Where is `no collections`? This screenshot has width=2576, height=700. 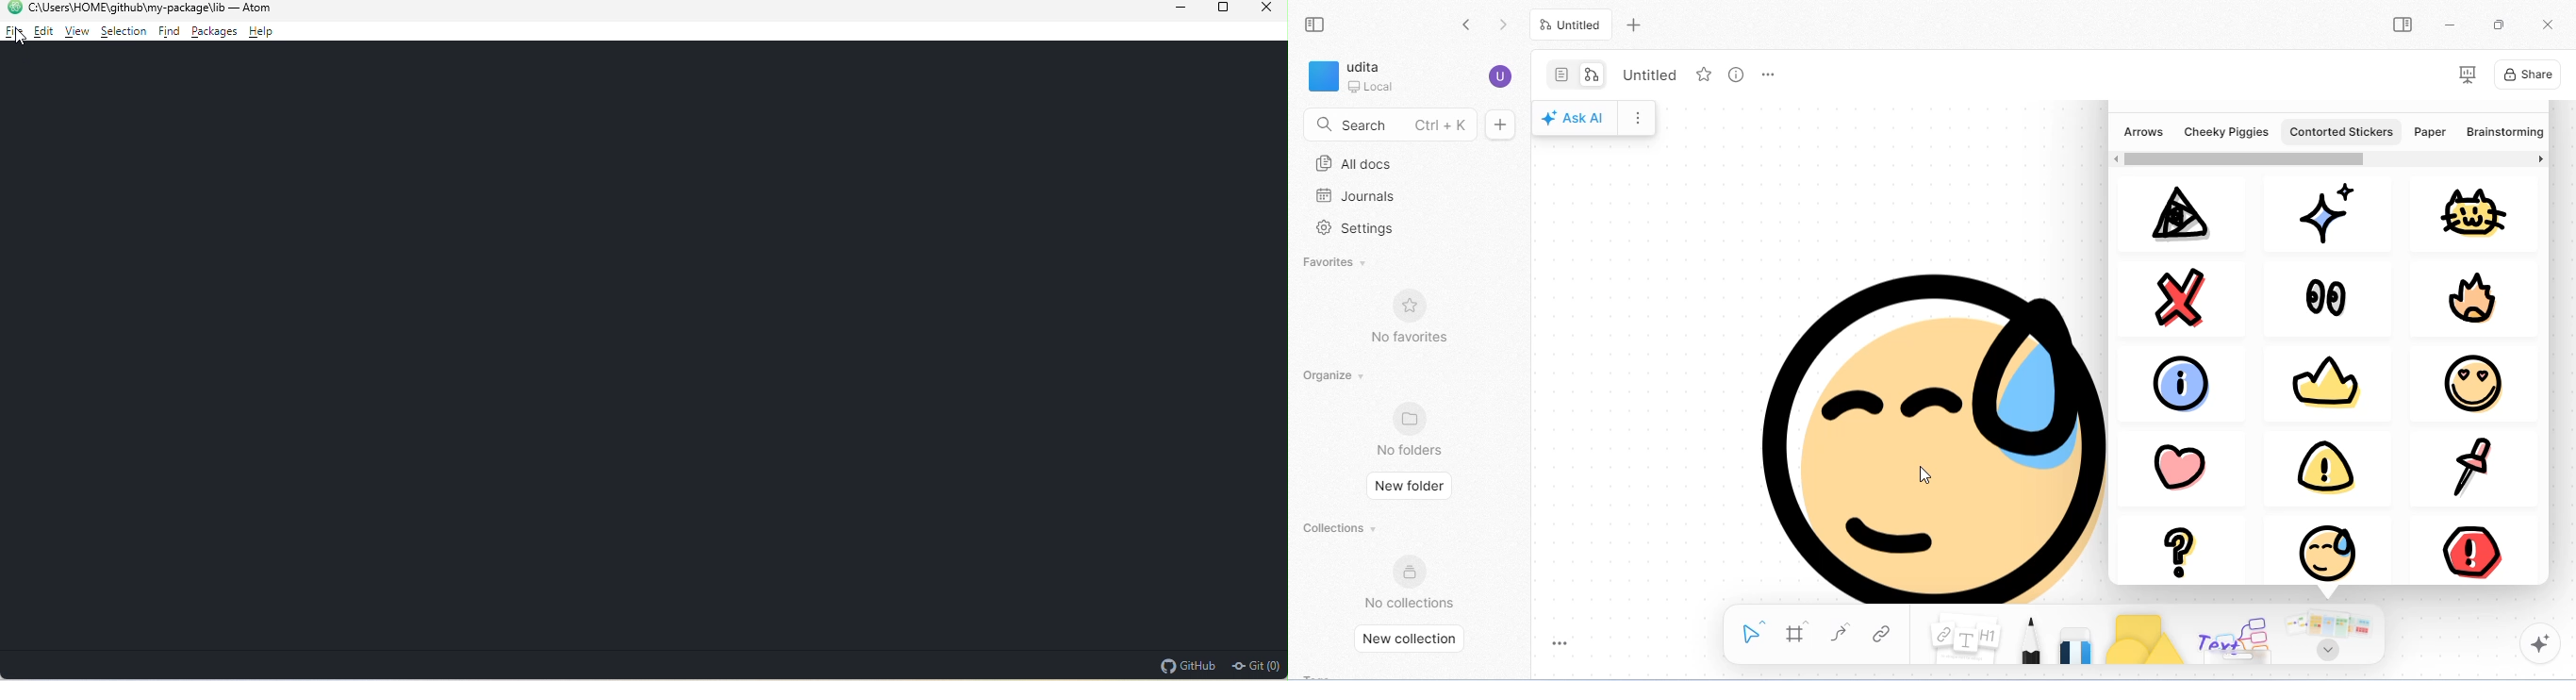
no collections is located at coordinates (1410, 581).